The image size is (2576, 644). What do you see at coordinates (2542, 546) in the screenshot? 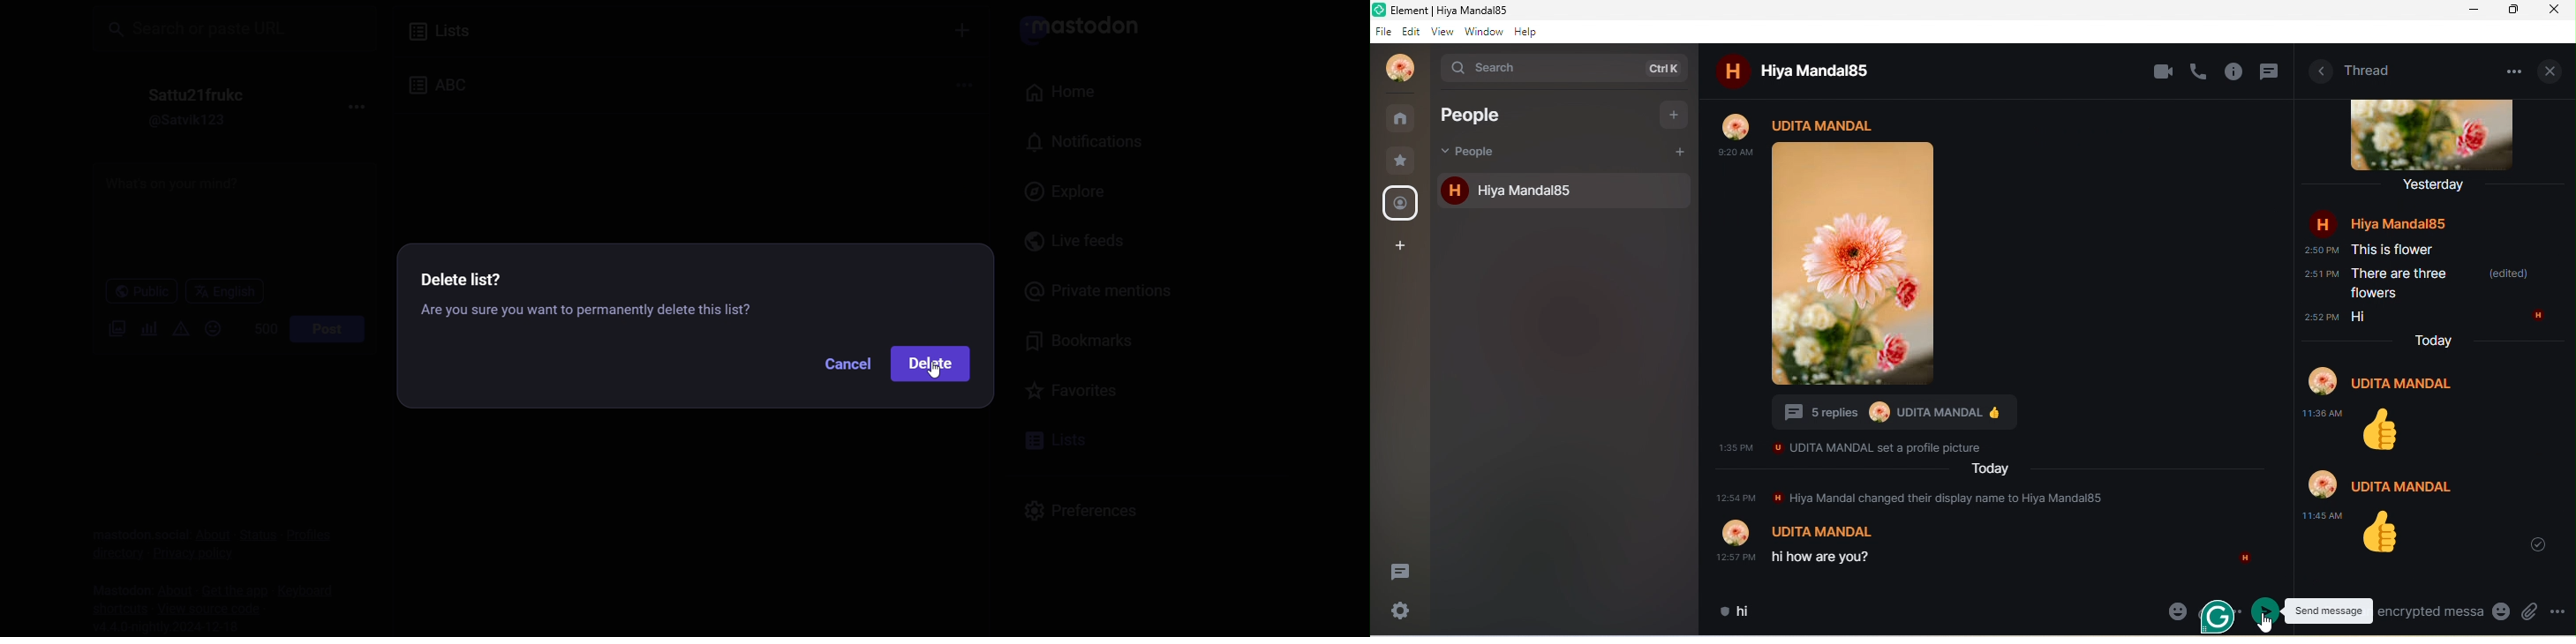
I see `scroll to most recent message` at bounding box center [2542, 546].